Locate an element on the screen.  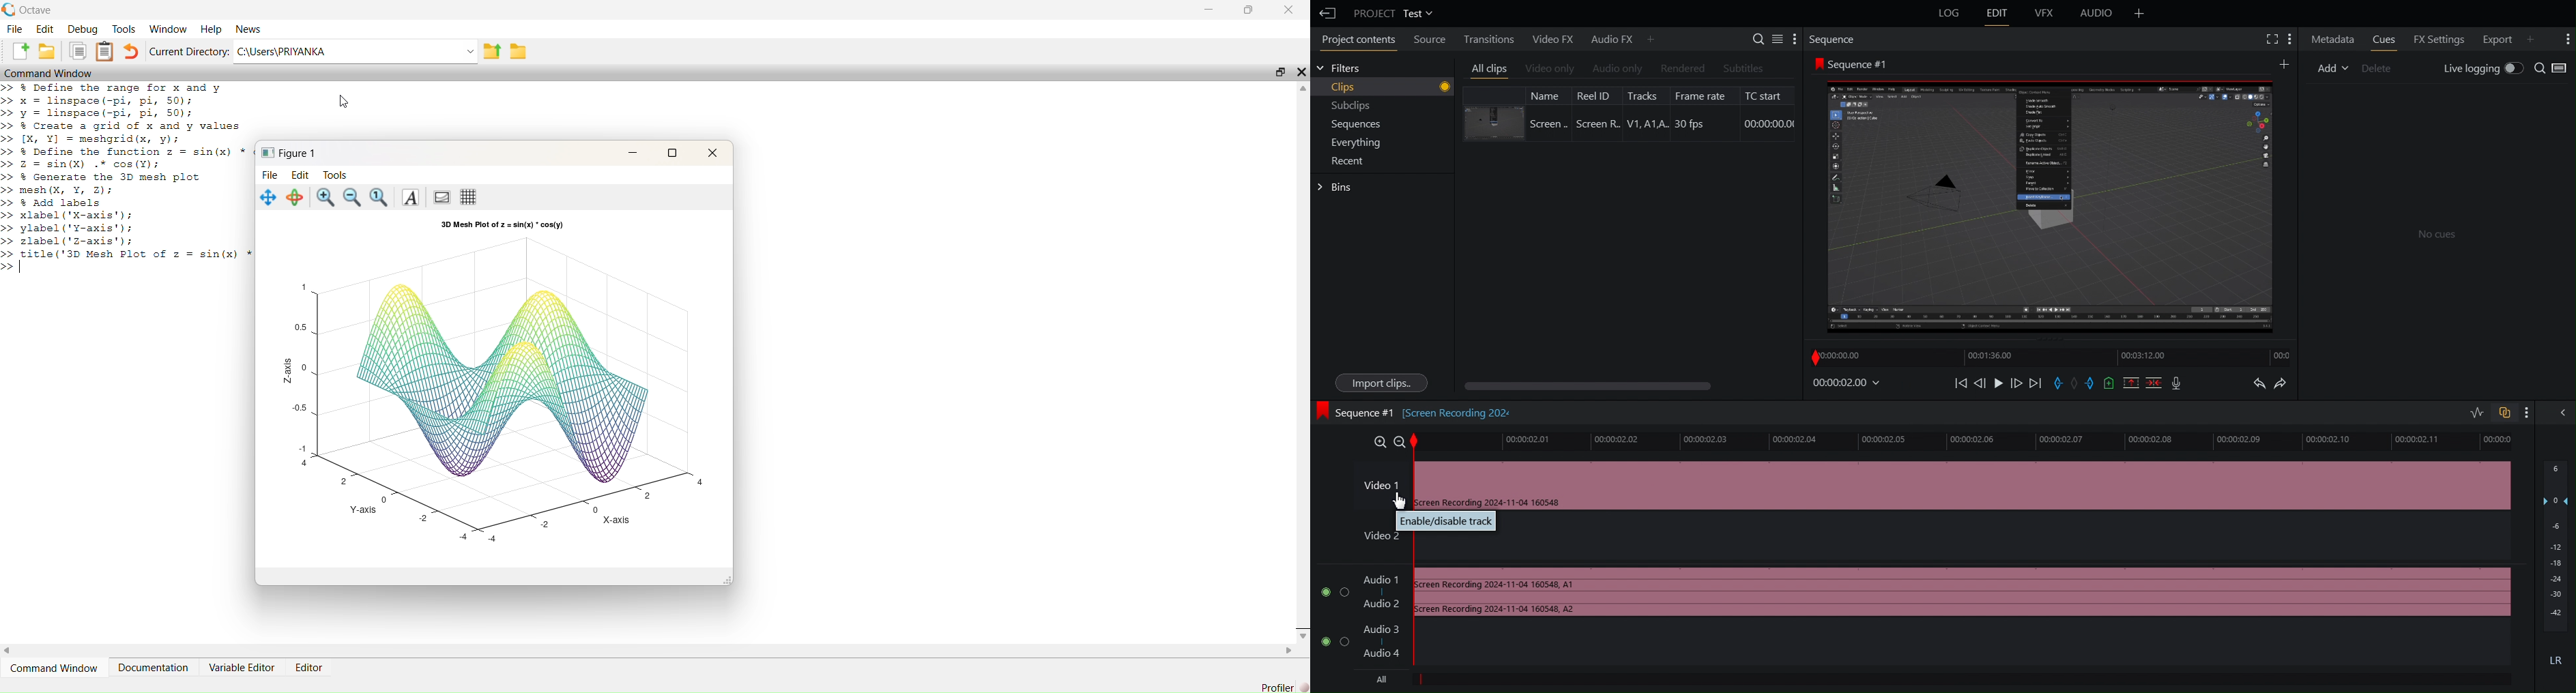
Metadata is located at coordinates (2332, 40).